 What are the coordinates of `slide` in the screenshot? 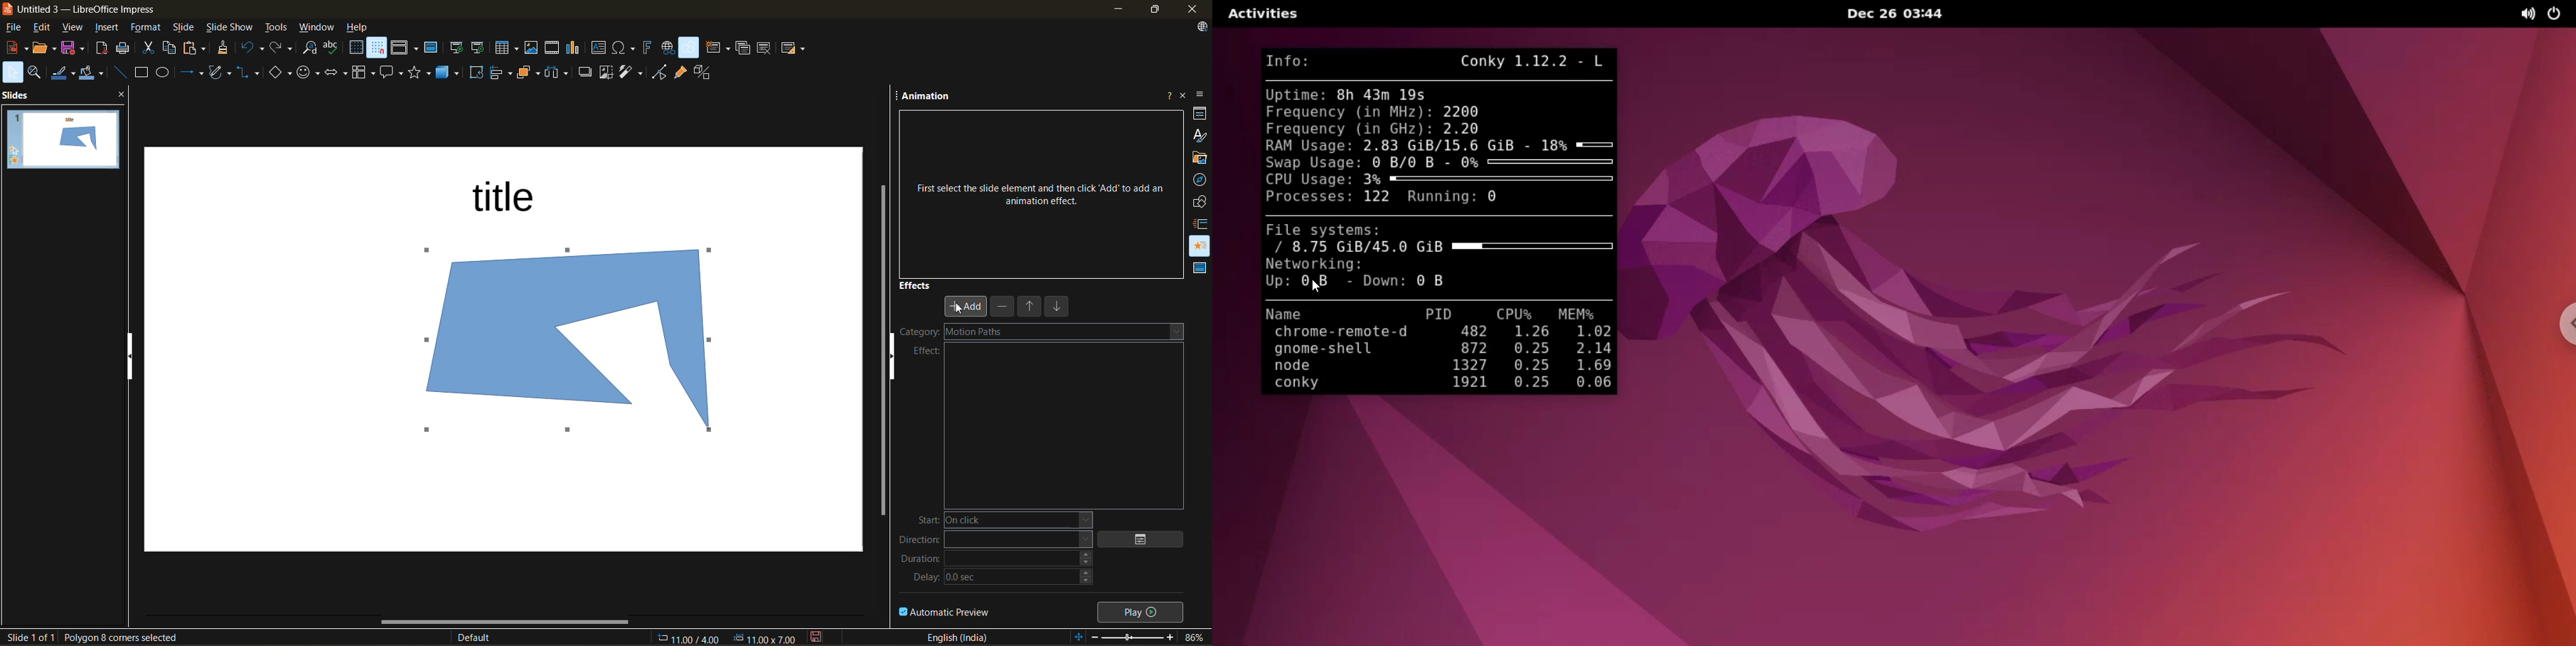 It's located at (185, 29).